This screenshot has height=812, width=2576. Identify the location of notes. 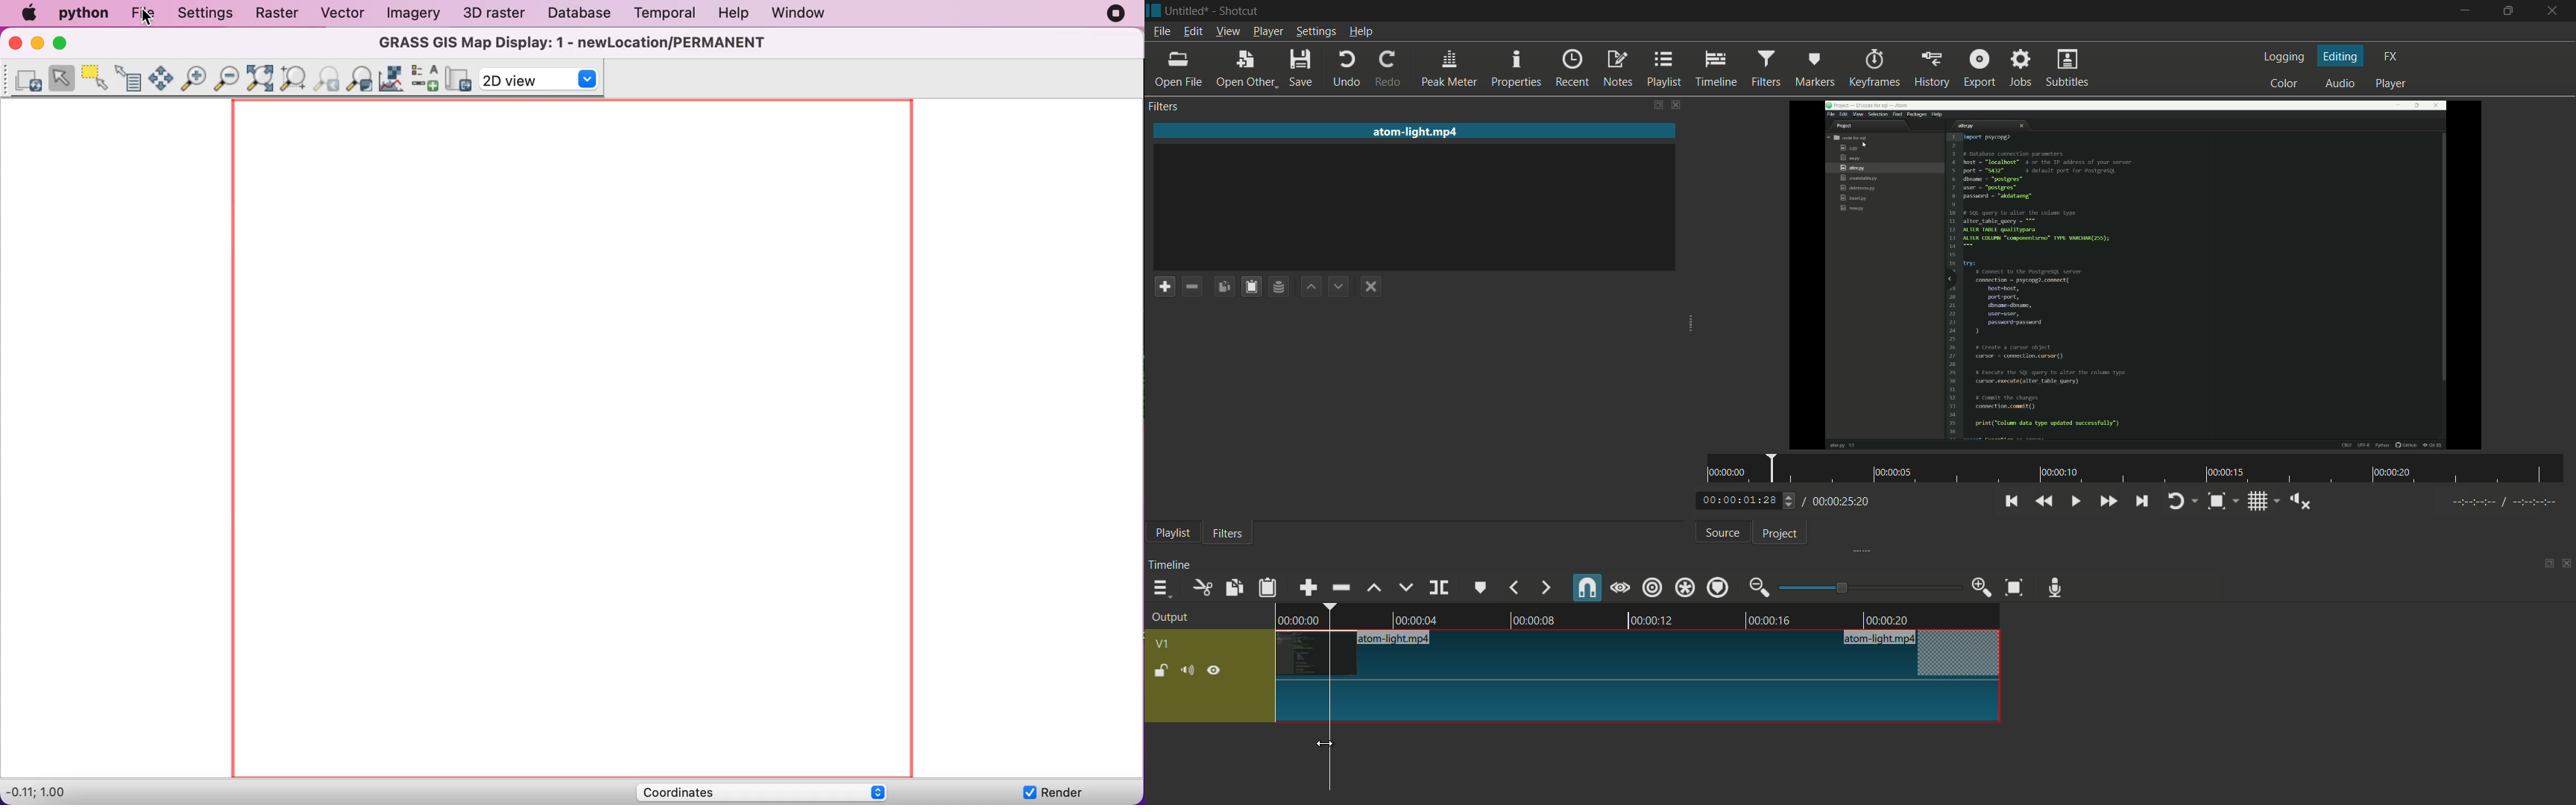
(1617, 69).